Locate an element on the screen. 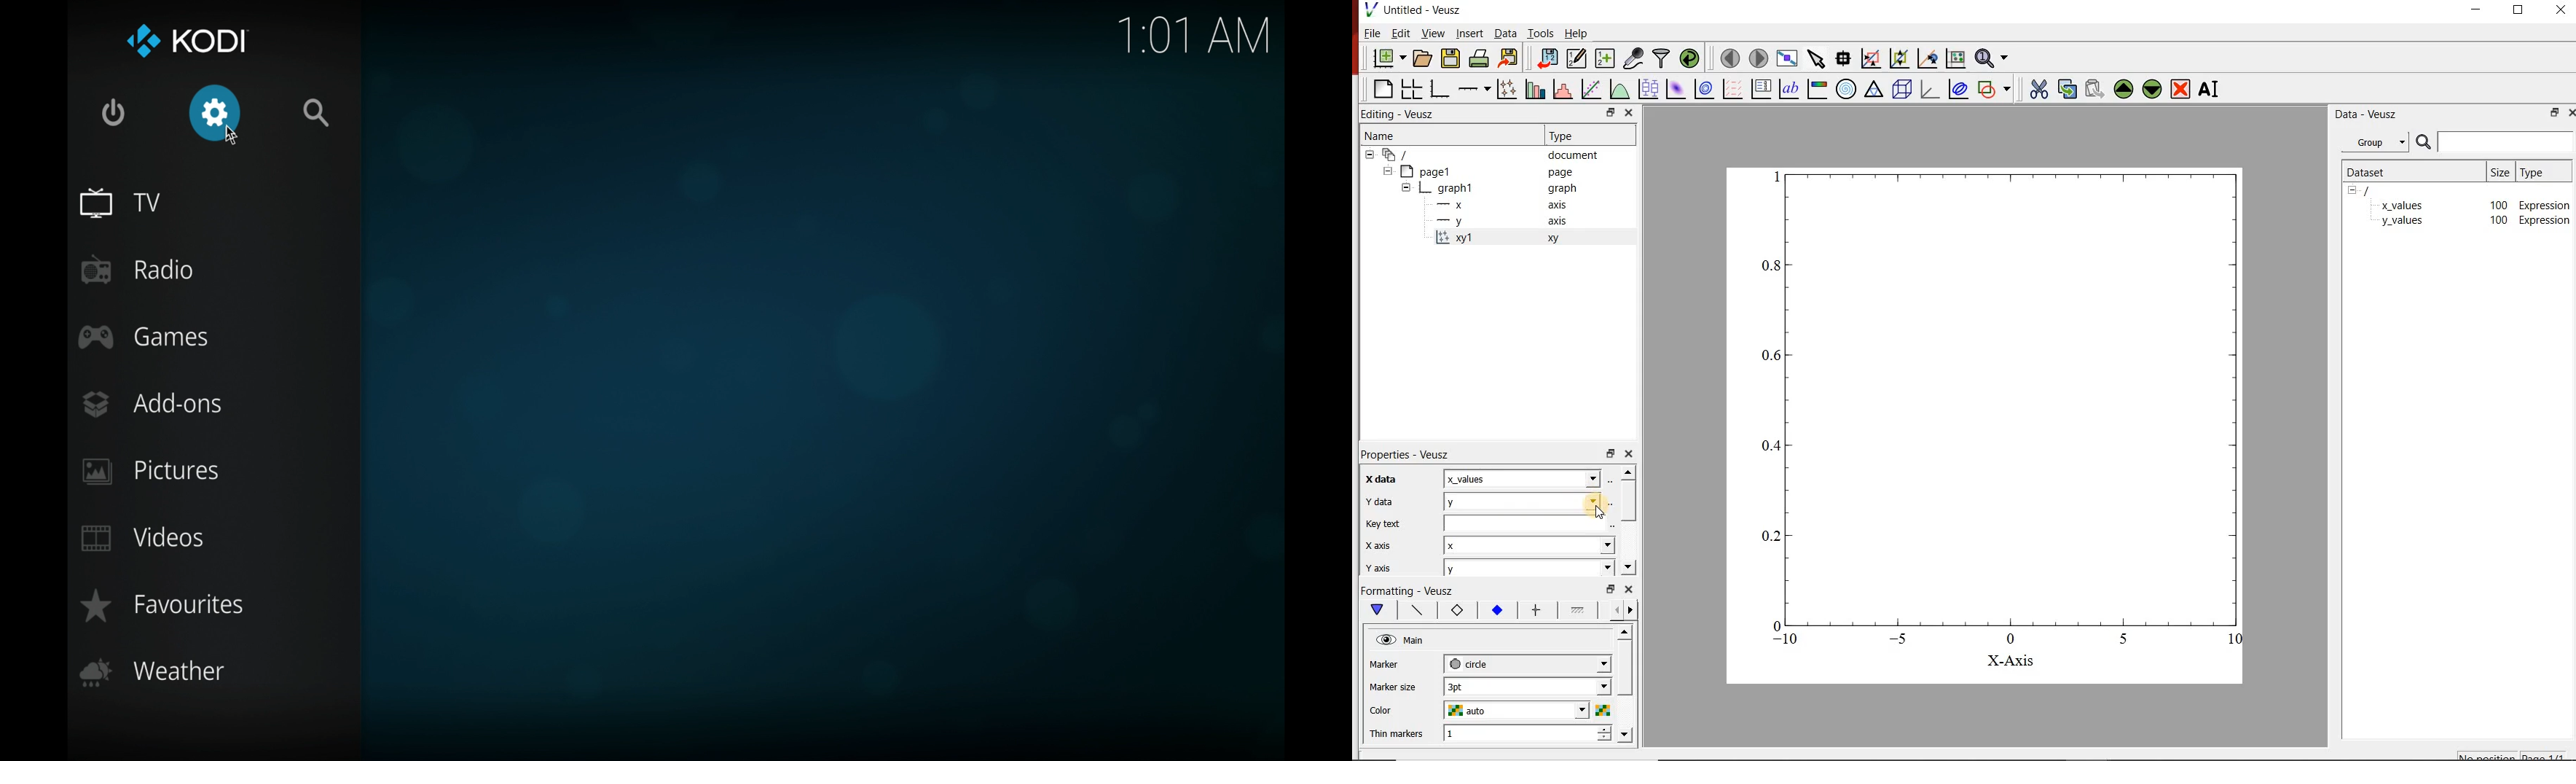 The image size is (2576, 784). size  is located at coordinates (2501, 172).